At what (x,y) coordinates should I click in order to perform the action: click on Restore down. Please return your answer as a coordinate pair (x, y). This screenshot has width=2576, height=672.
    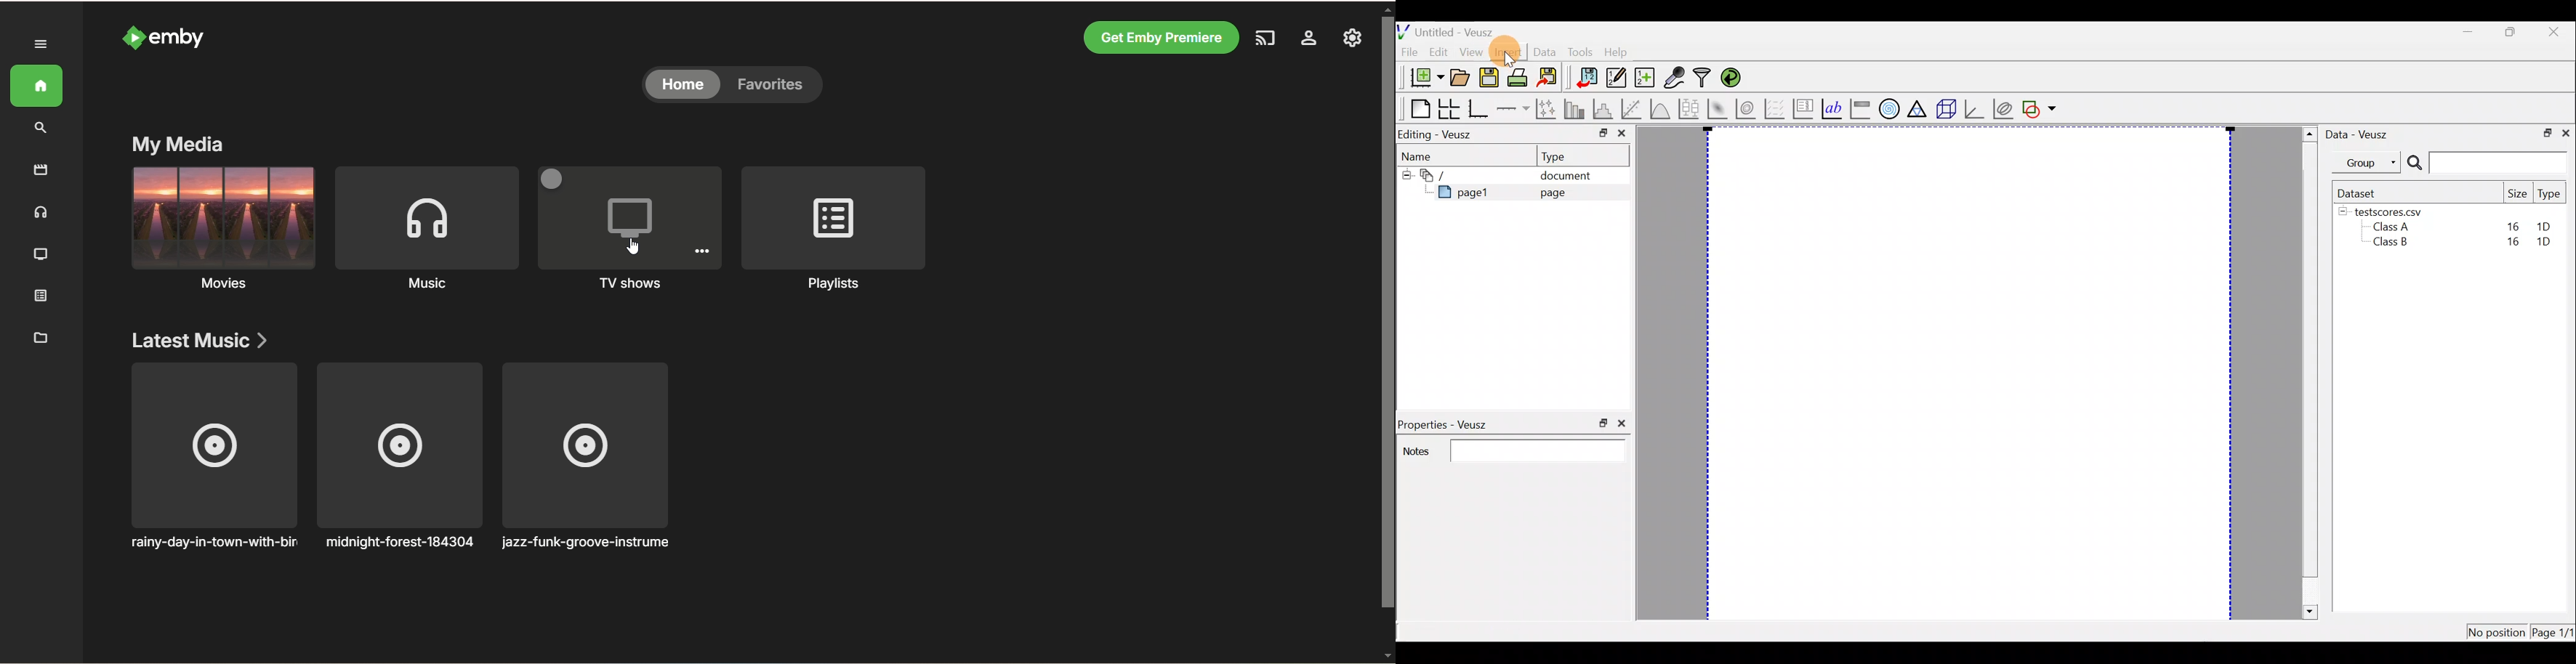
    Looking at the image, I should click on (2515, 33).